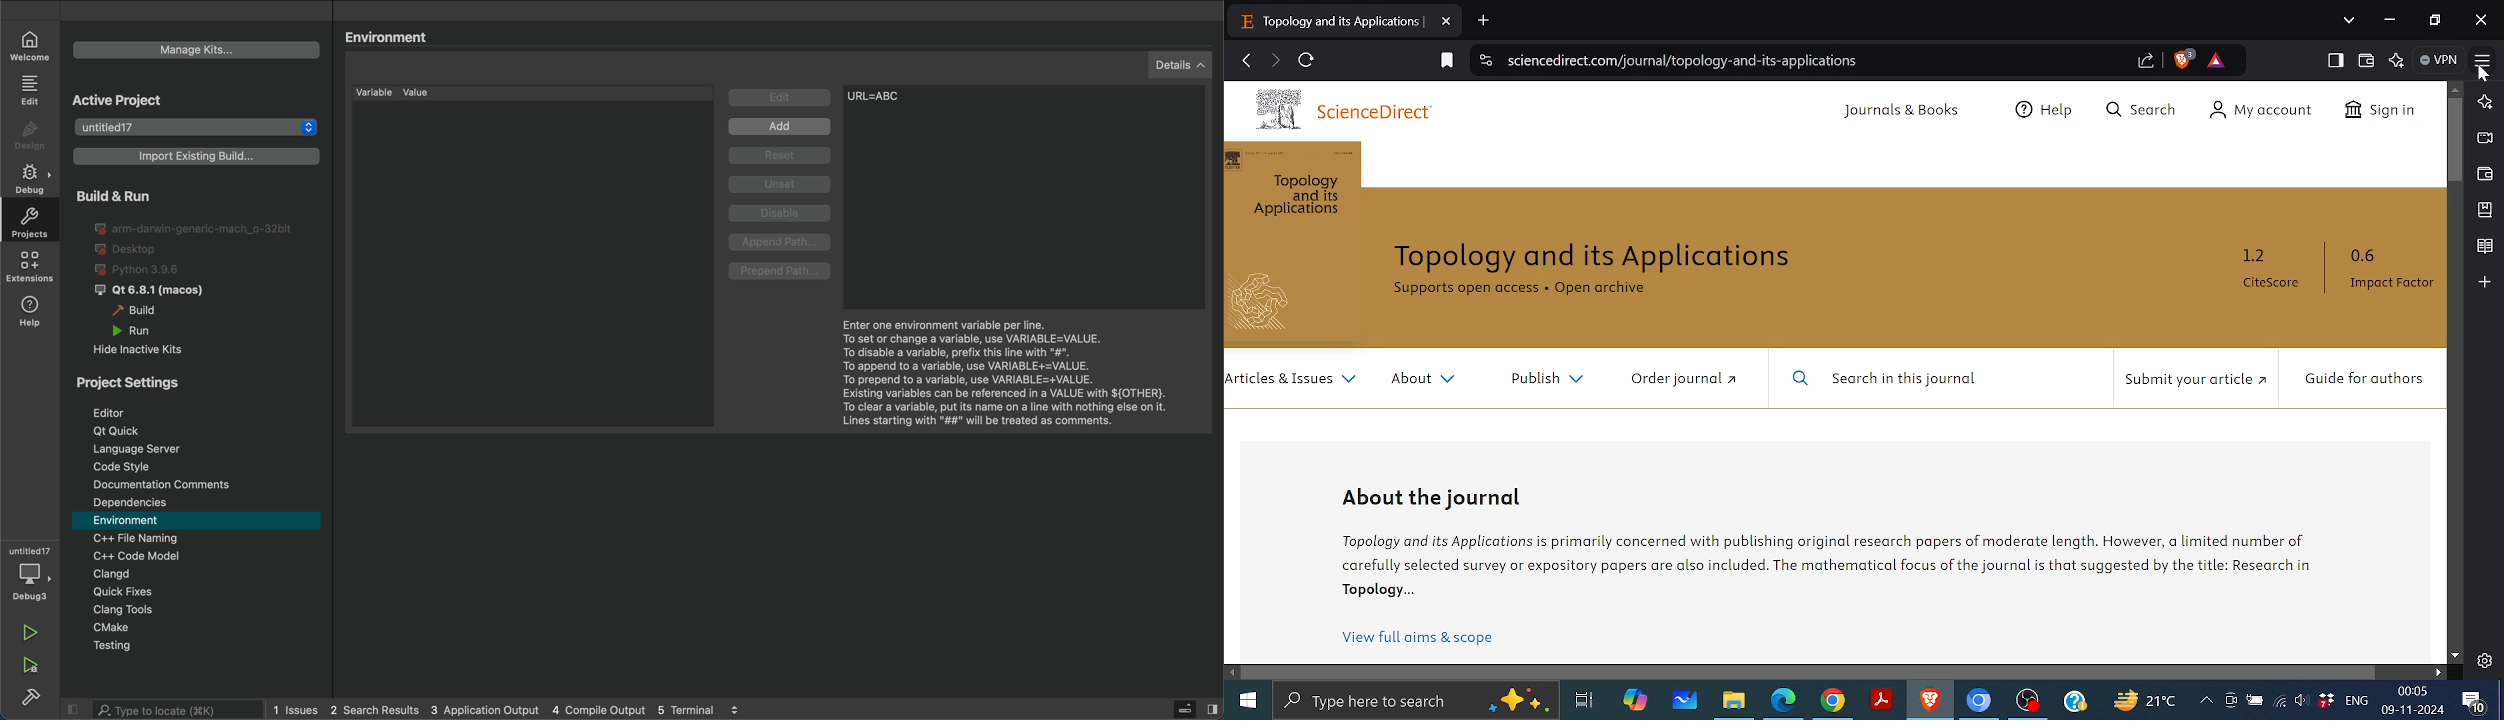  I want to click on About the journal

Topology and its Applications is primarily concerned with publishing original research papers of moderate length. However, a limited number of
carefully selected survey or expository papers are also included. The mathematical focus of the journal is that suggested by the title: Research in
Topology..., so click(1831, 544).